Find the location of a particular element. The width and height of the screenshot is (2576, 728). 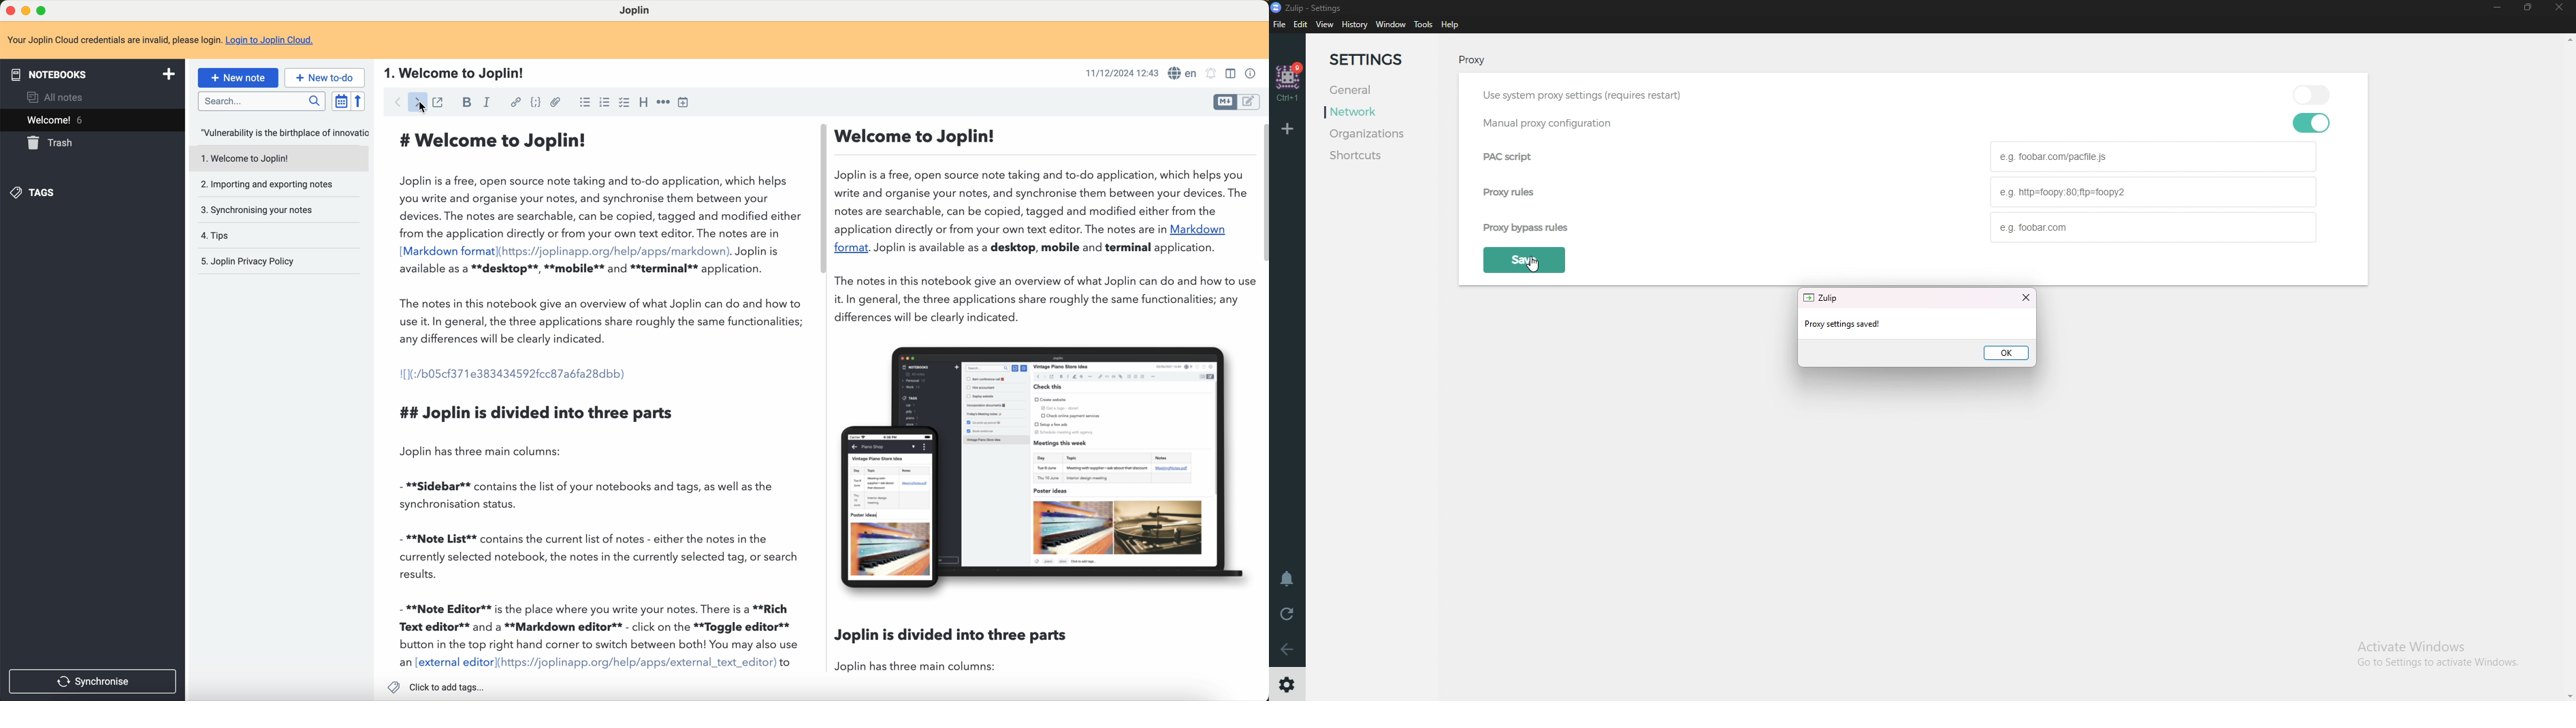

importing and exporting notes is located at coordinates (269, 185).